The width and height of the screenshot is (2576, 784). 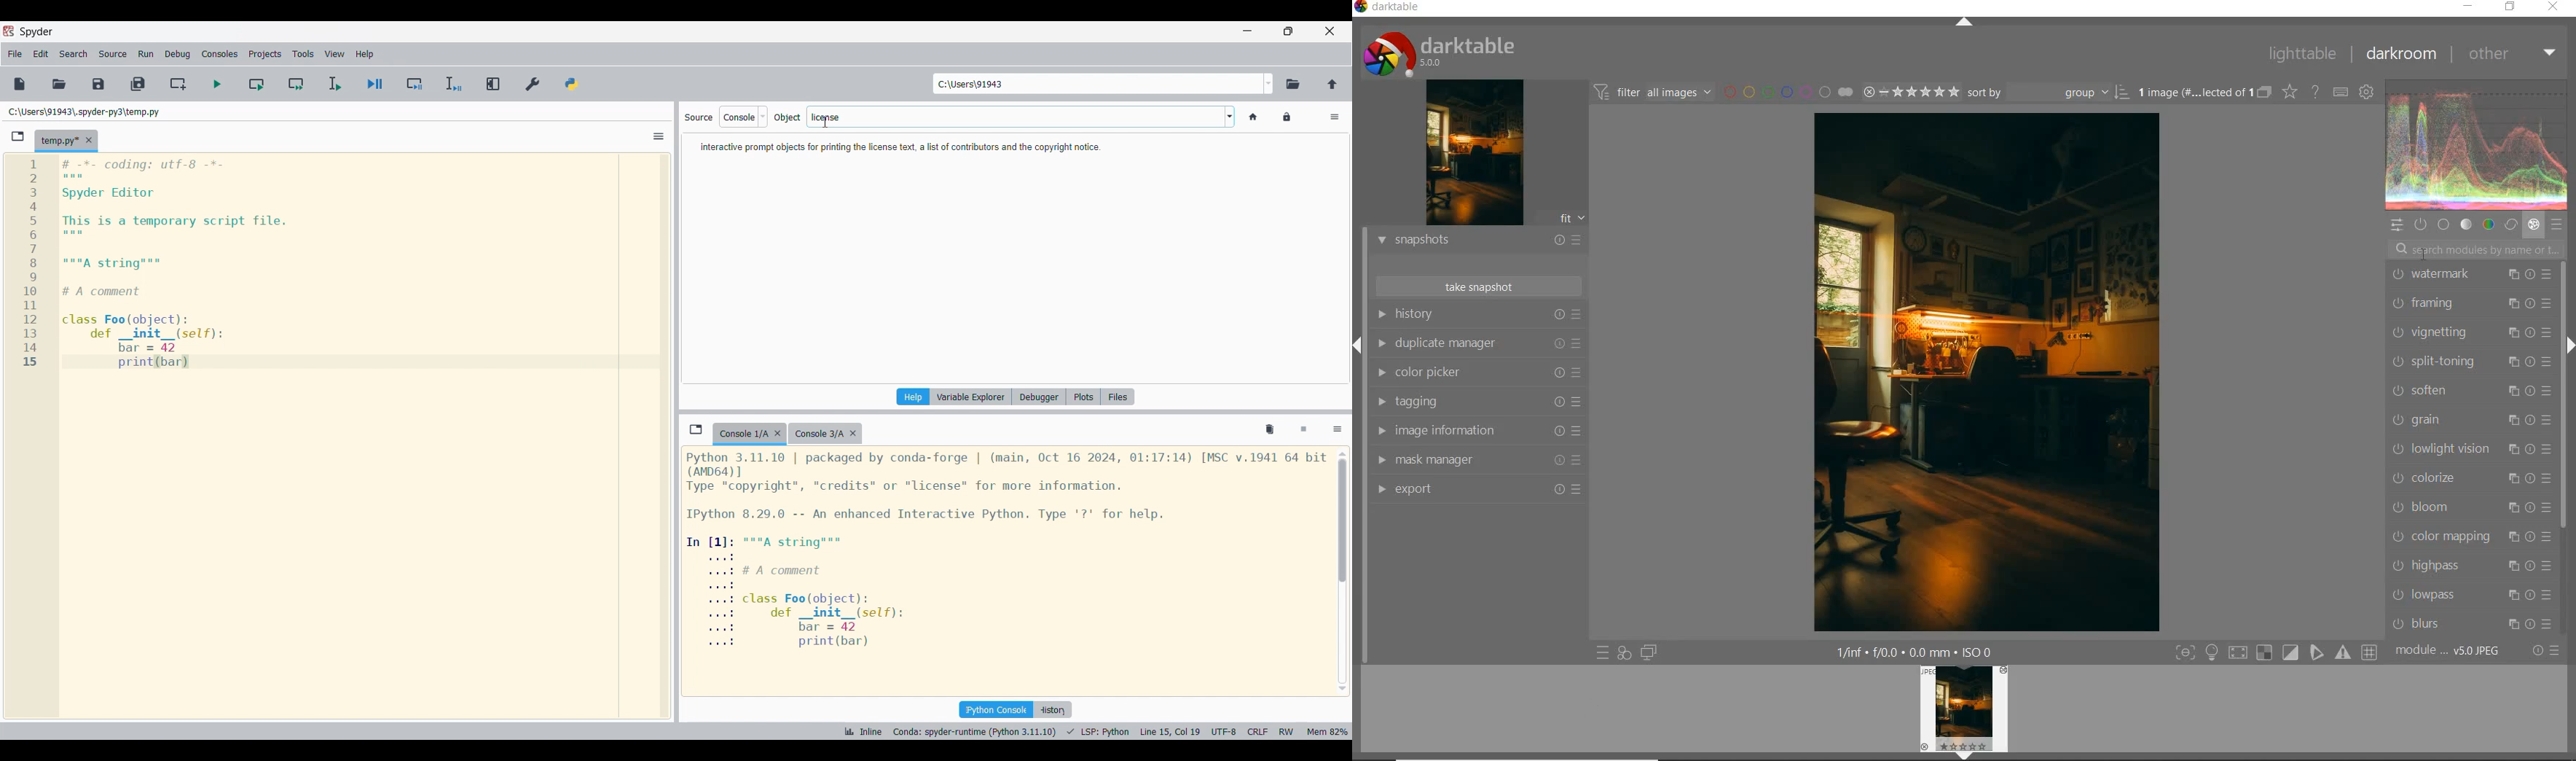 I want to click on blurs, so click(x=2471, y=623).